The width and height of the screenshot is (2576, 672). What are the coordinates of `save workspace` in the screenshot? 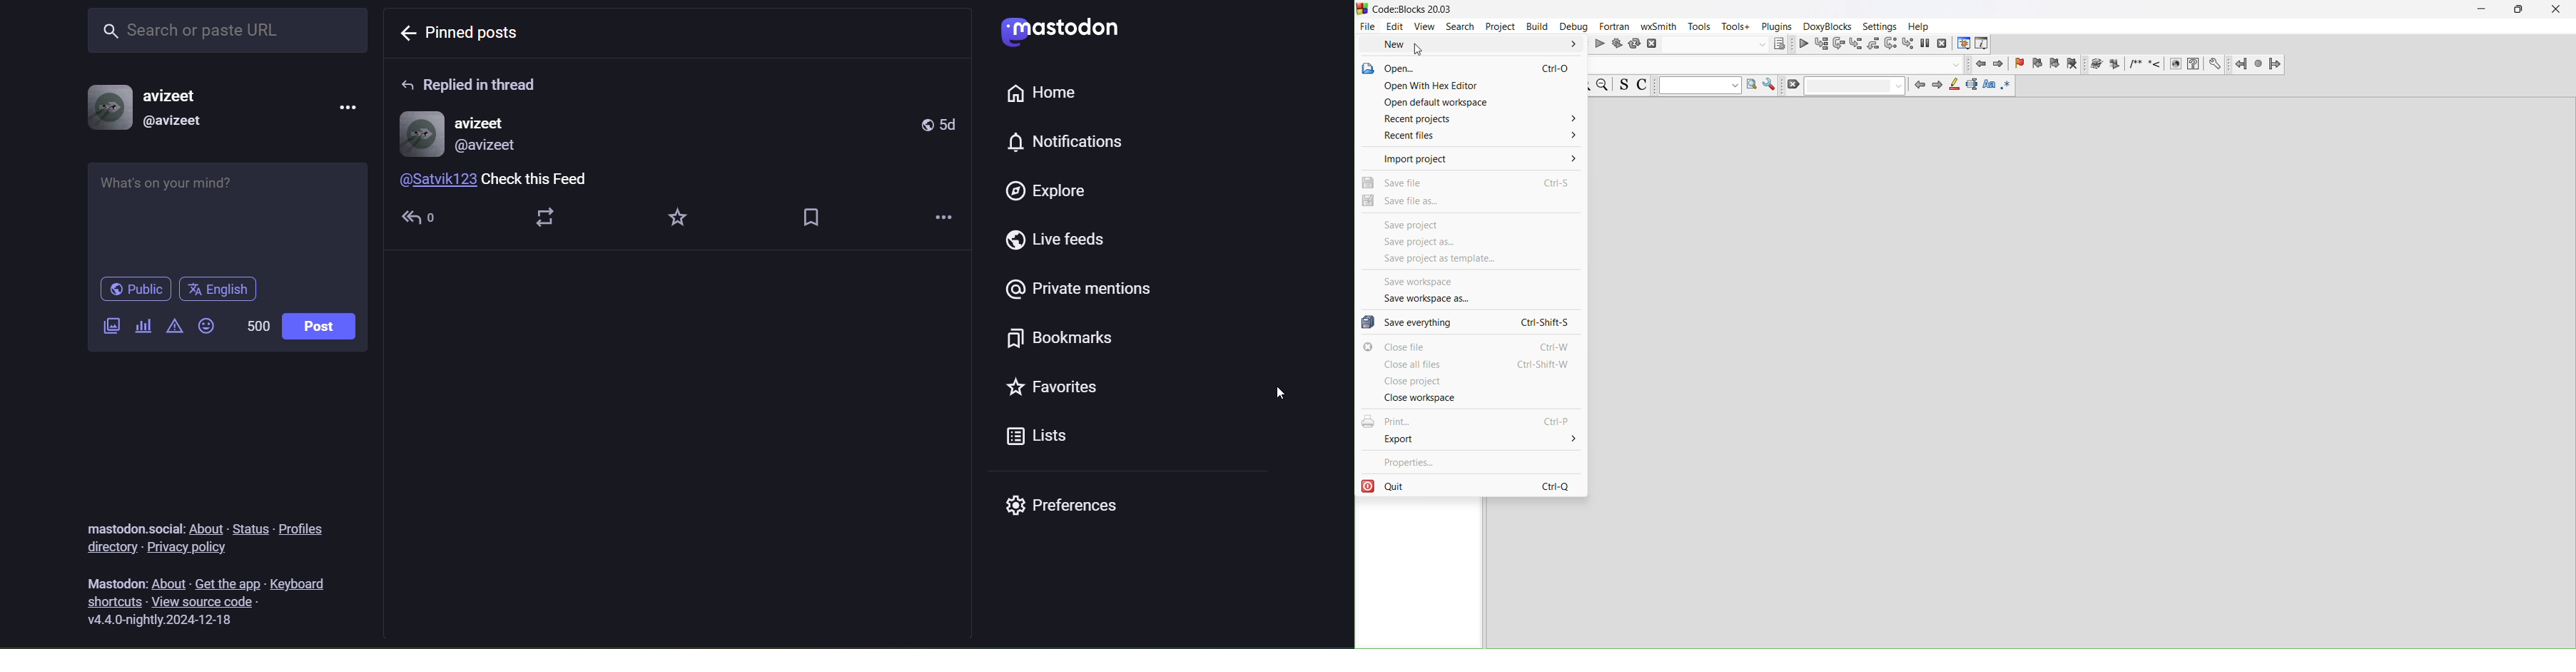 It's located at (1472, 280).